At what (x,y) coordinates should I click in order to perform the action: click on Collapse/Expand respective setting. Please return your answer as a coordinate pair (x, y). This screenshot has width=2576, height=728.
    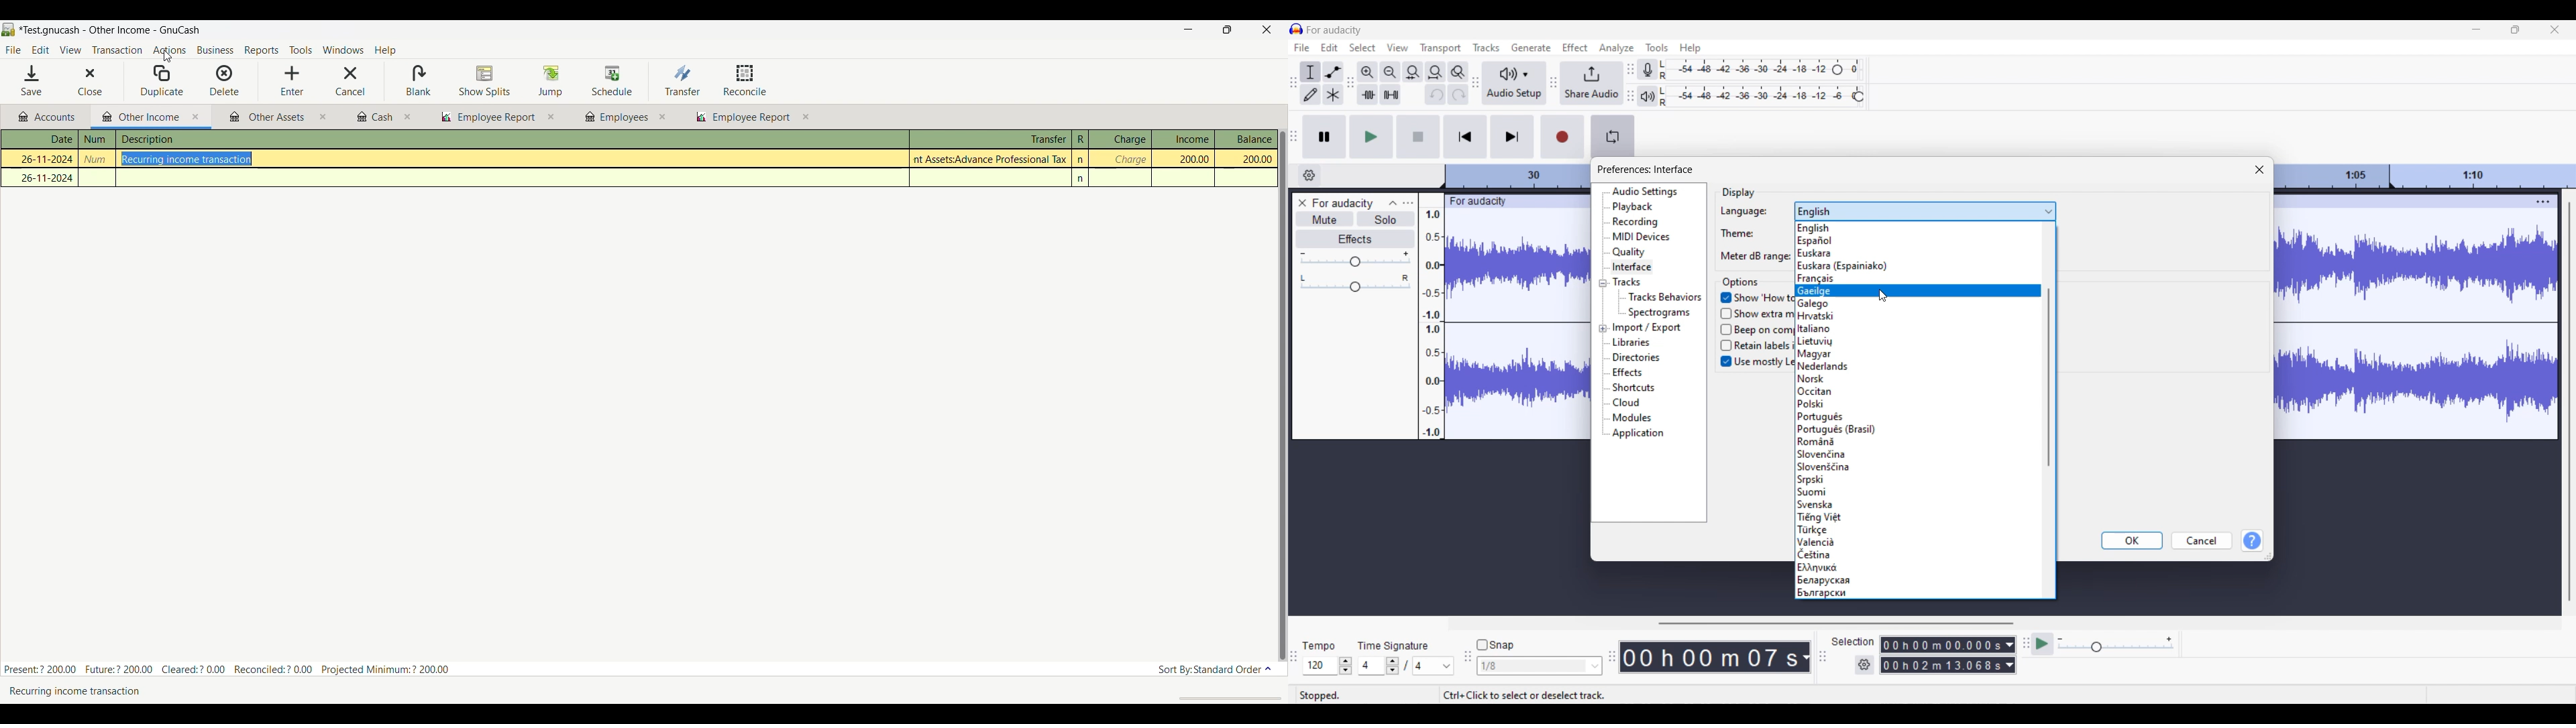
    Looking at the image, I should click on (1603, 306).